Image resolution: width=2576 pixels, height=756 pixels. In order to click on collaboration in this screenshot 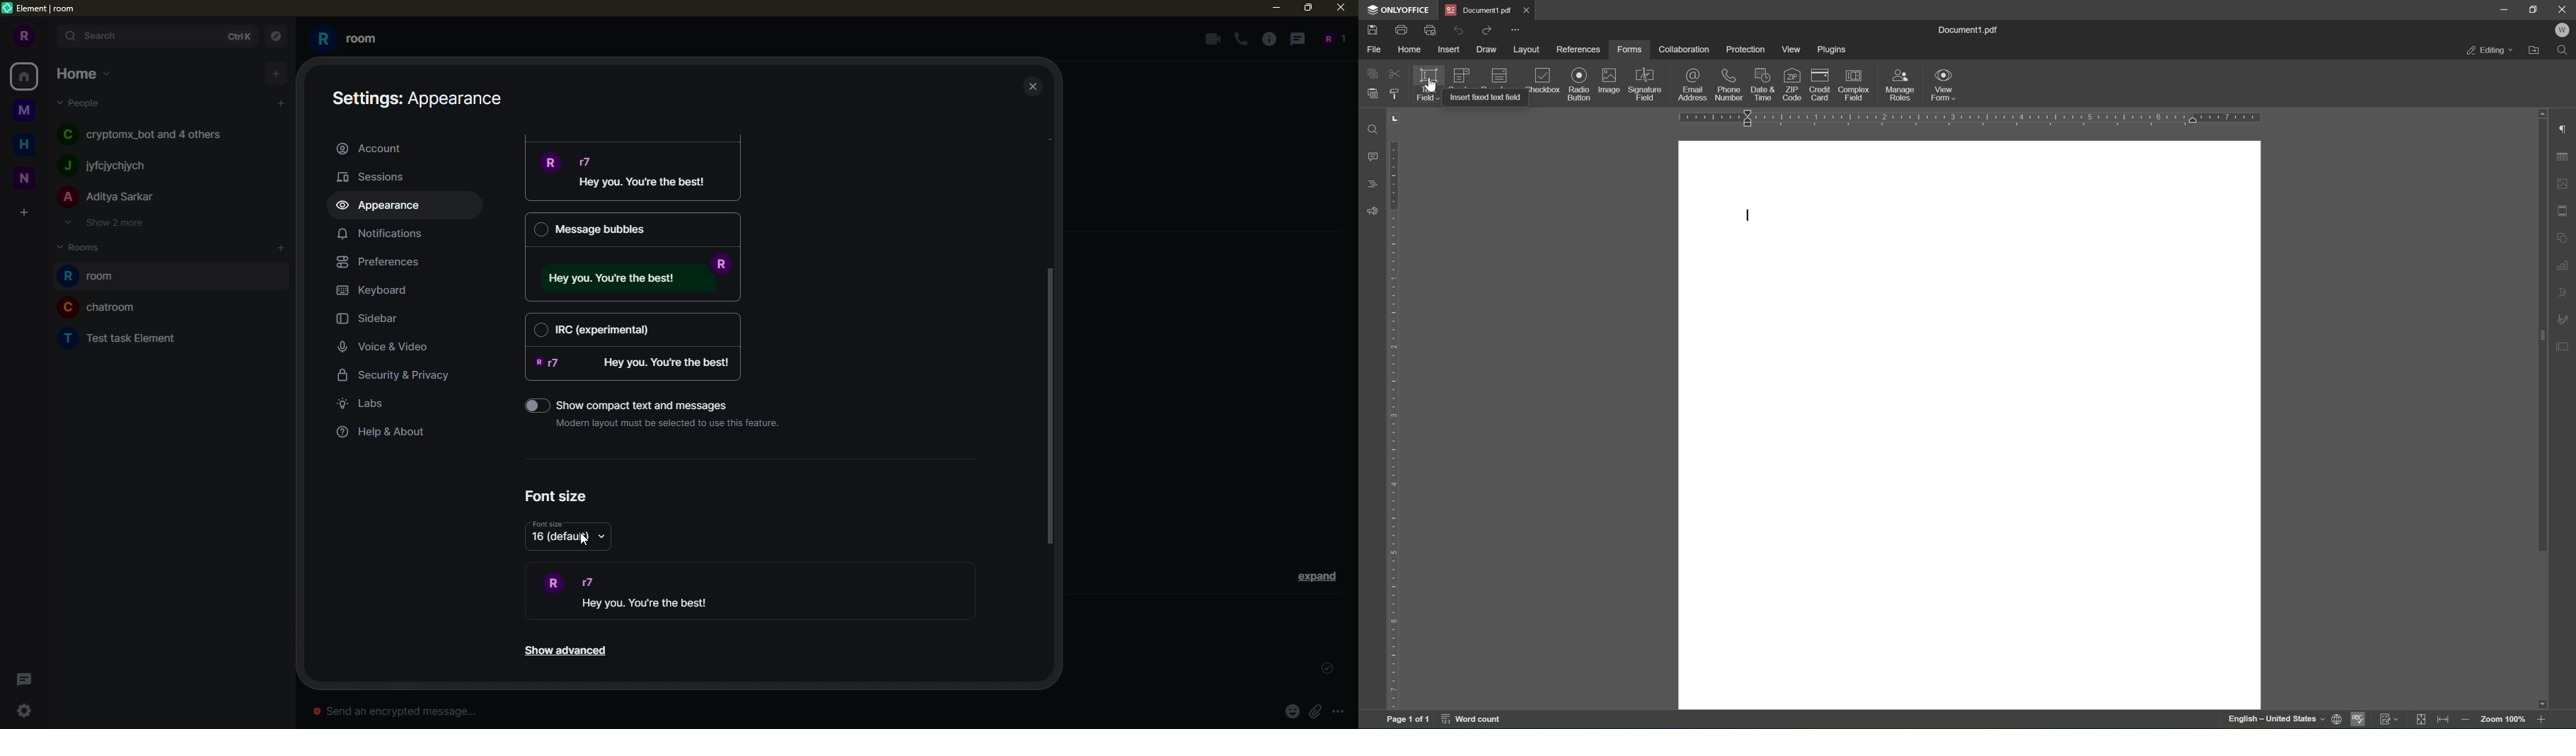, I will do `click(1687, 49)`.